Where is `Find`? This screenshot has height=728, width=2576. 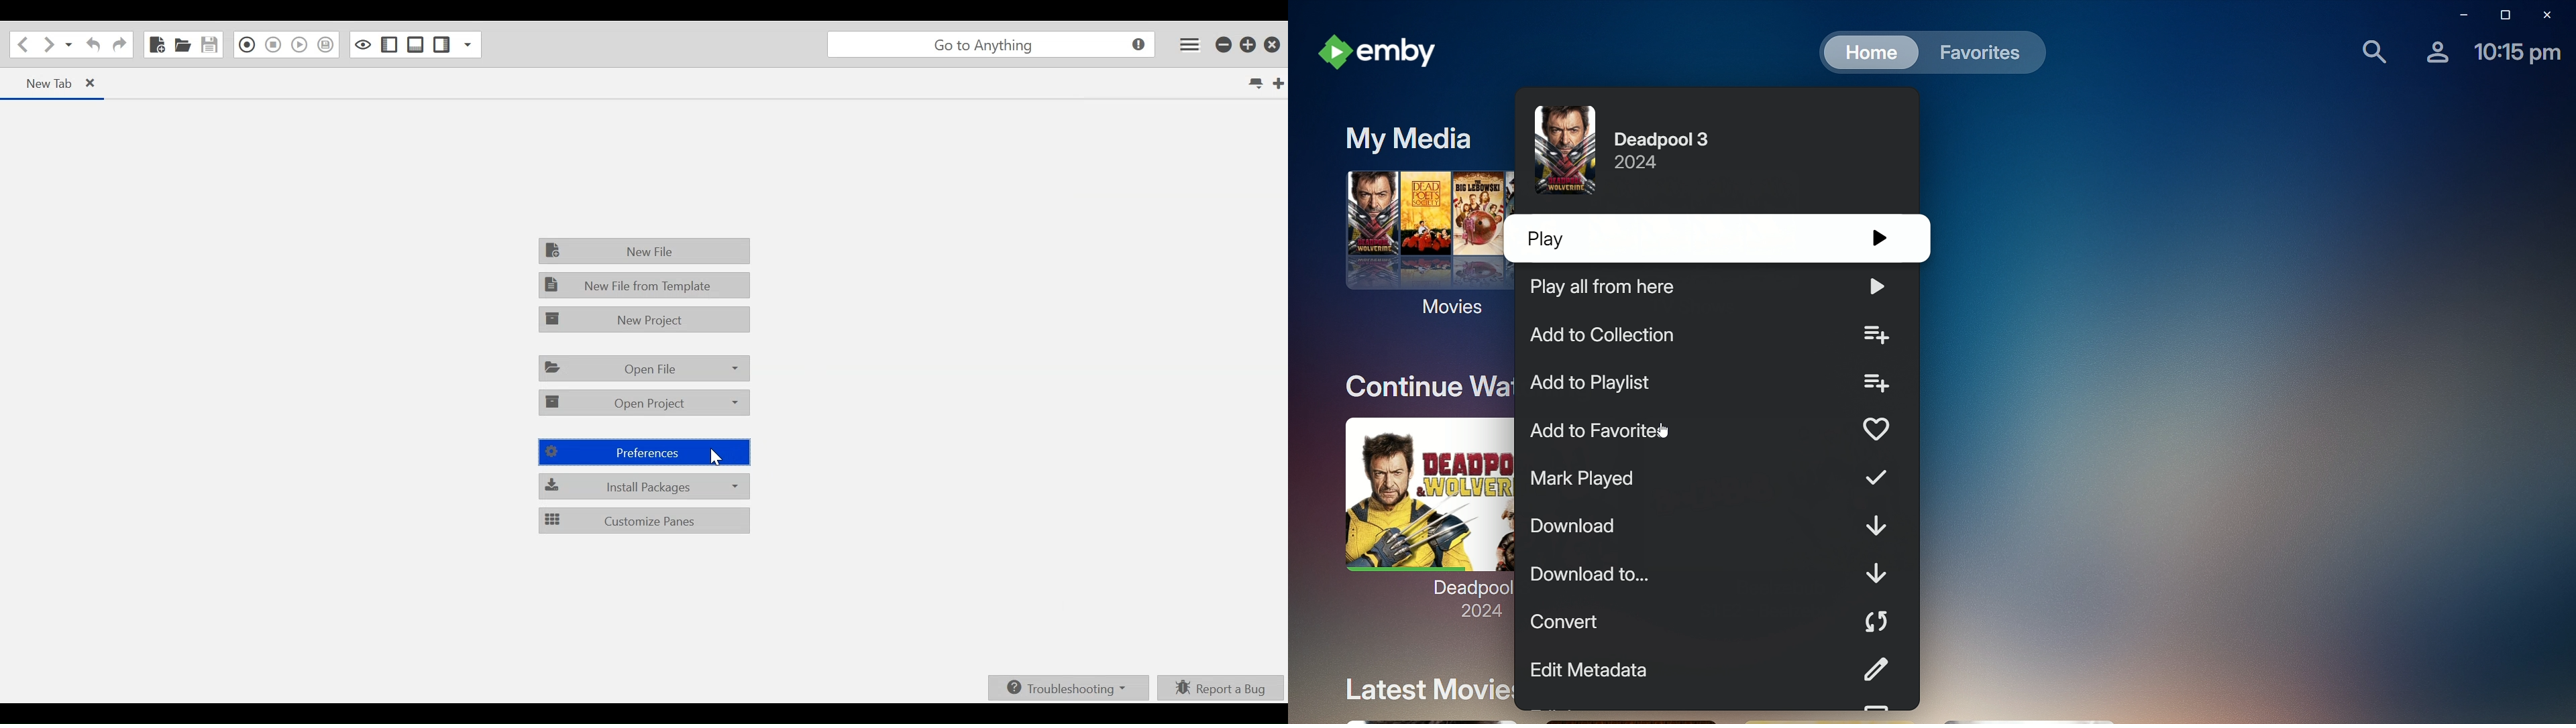
Find is located at coordinates (2369, 54).